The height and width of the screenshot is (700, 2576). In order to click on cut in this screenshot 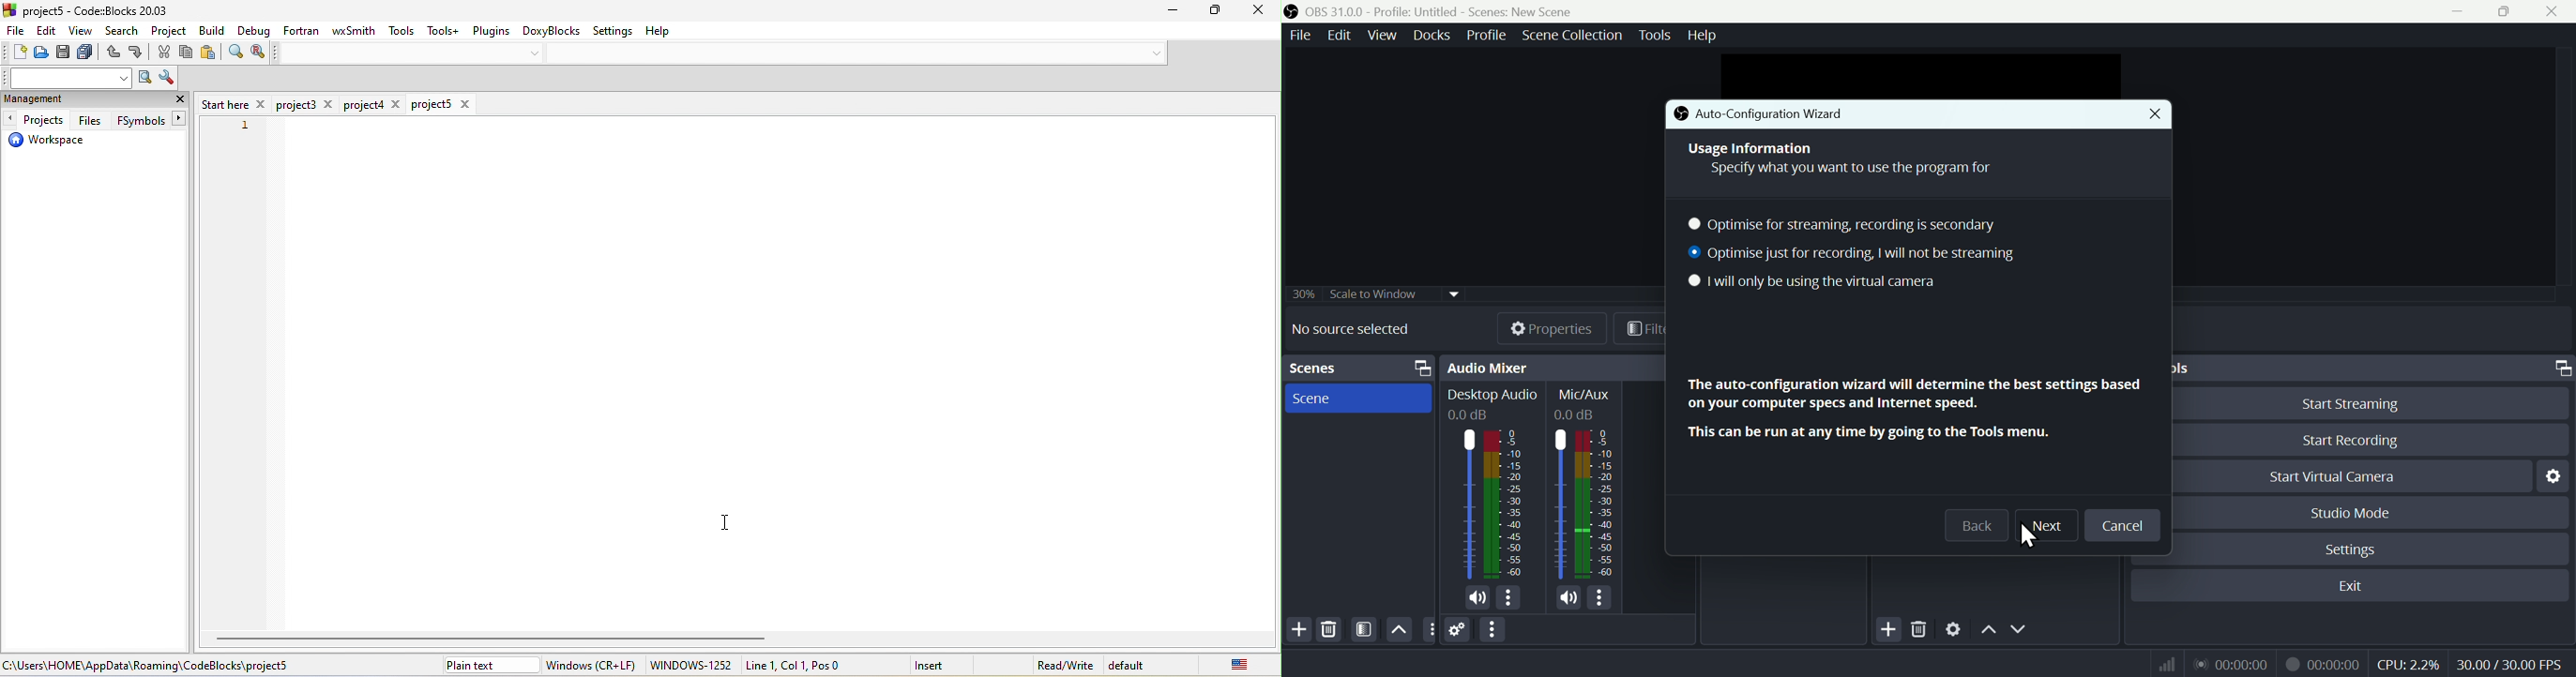, I will do `click(165, 53)`.